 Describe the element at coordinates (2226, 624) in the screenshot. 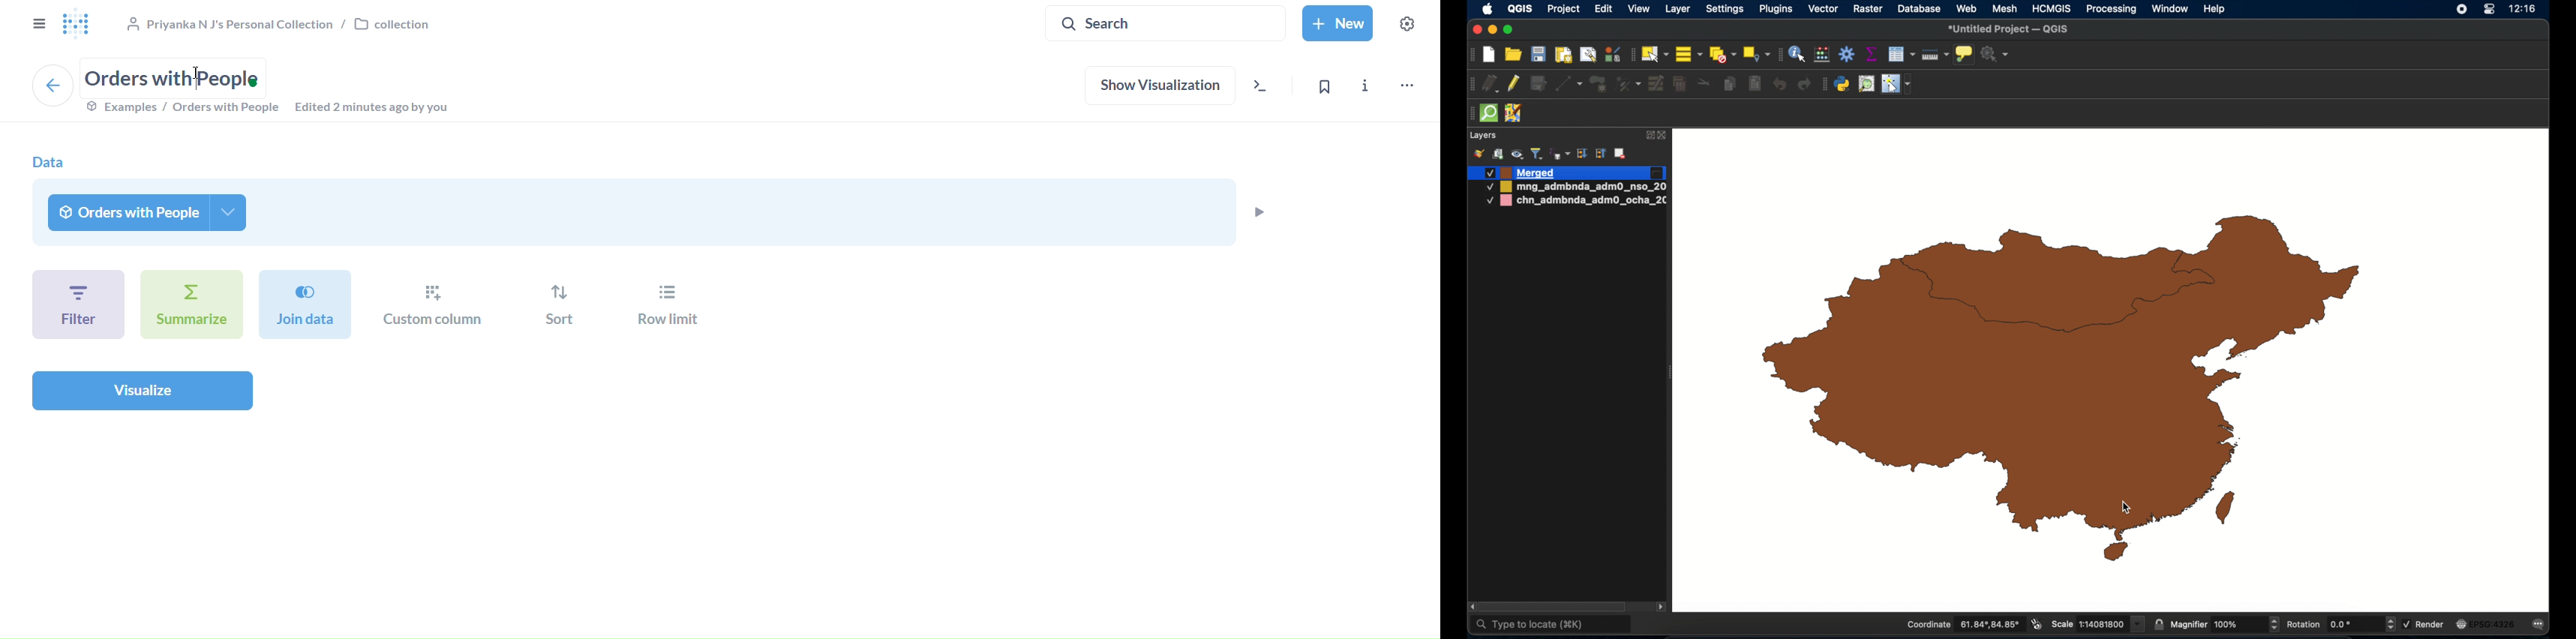

I see `magnifier` at that location.